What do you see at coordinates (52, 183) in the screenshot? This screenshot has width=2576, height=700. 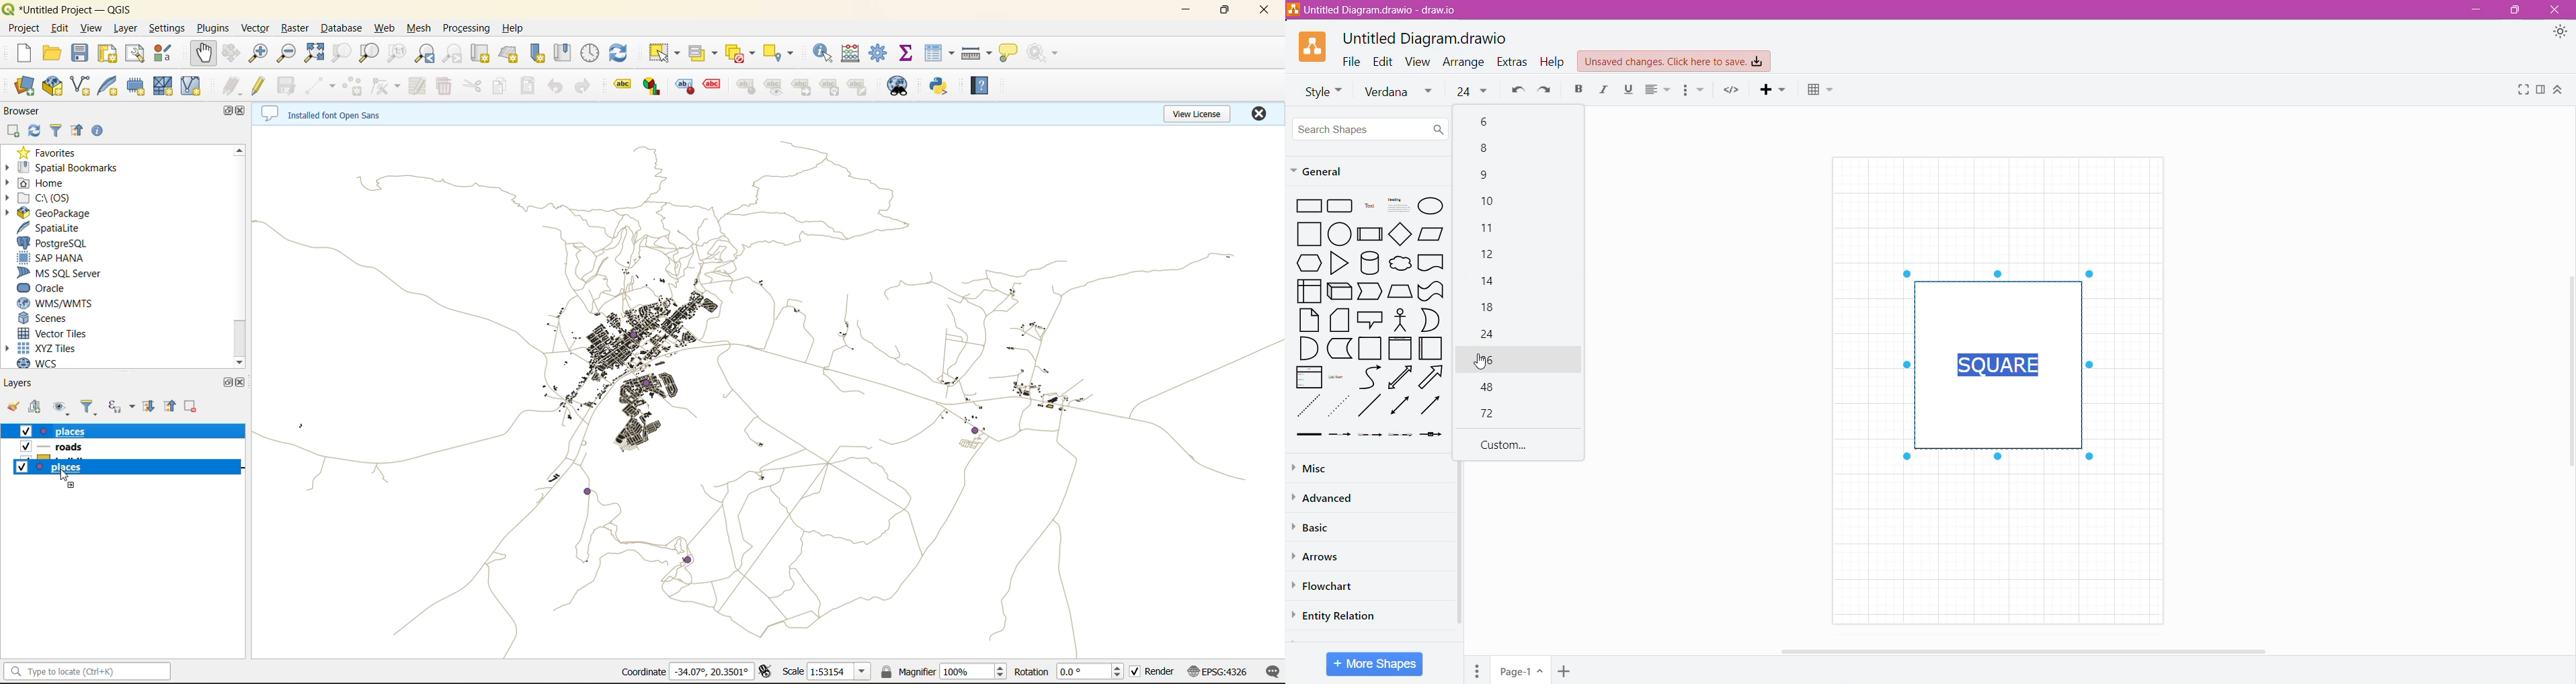 I see `home` at bounding box center [52, 183].